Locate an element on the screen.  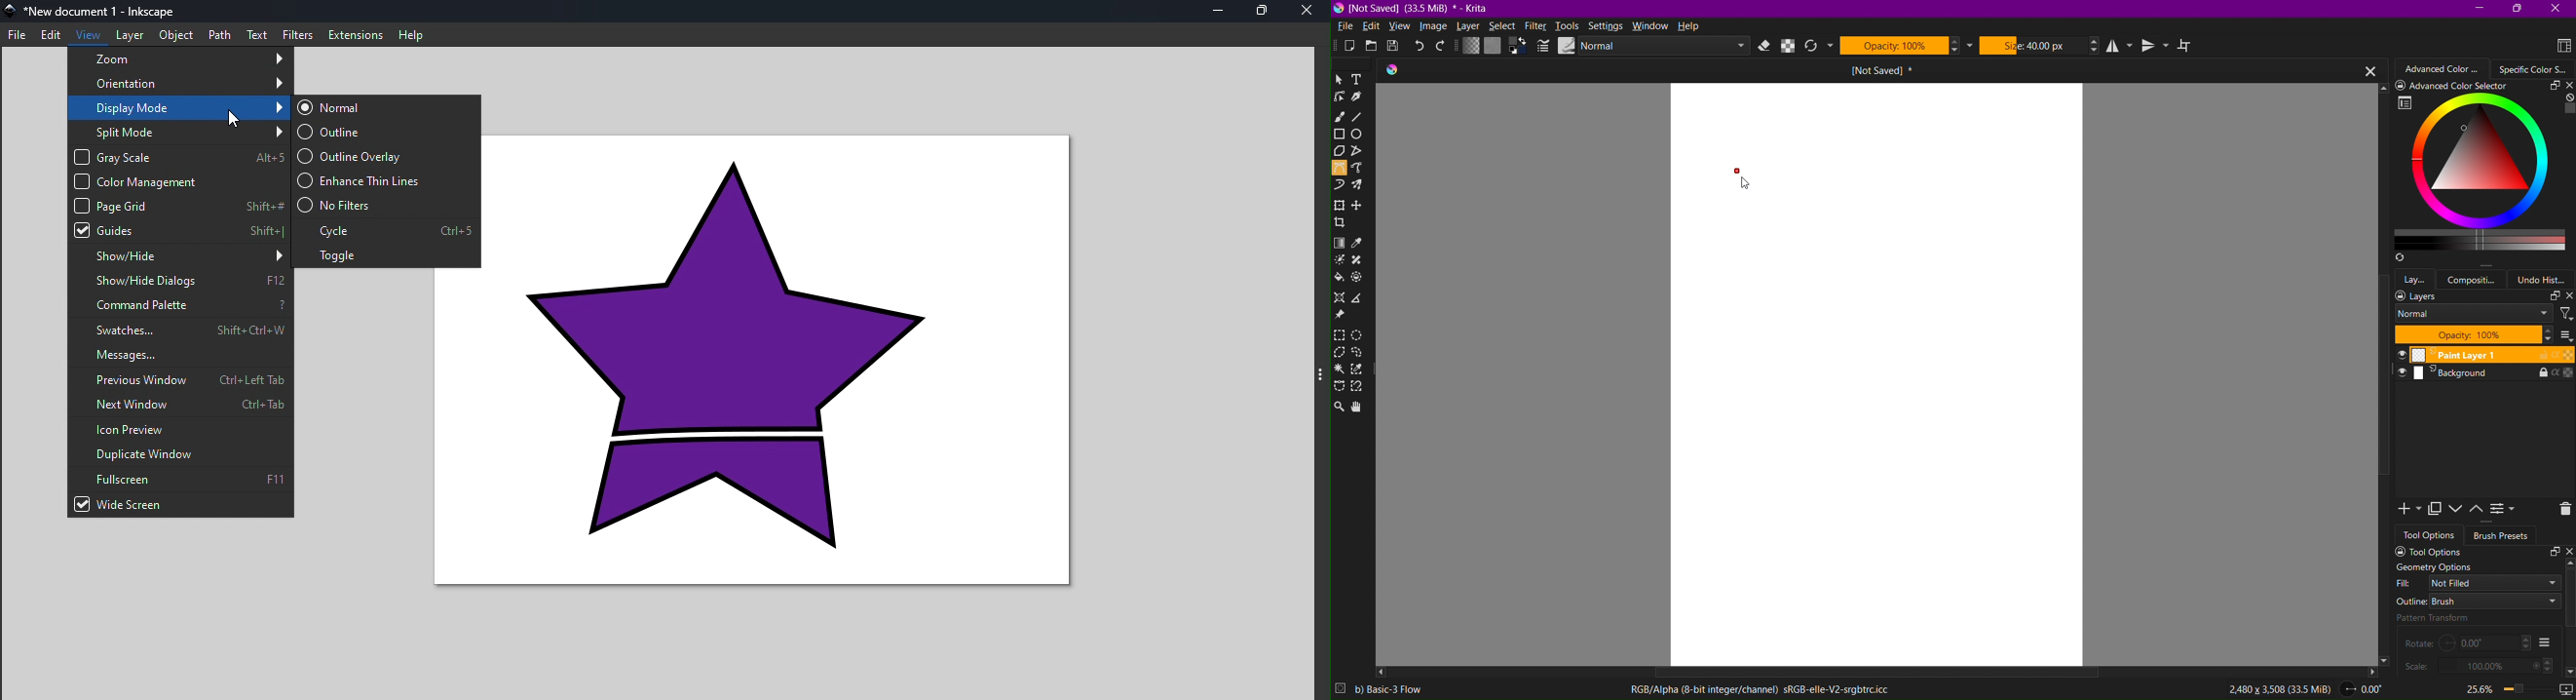
Magnetic Curve Selection Tool is located at coordinates (1361, 388).